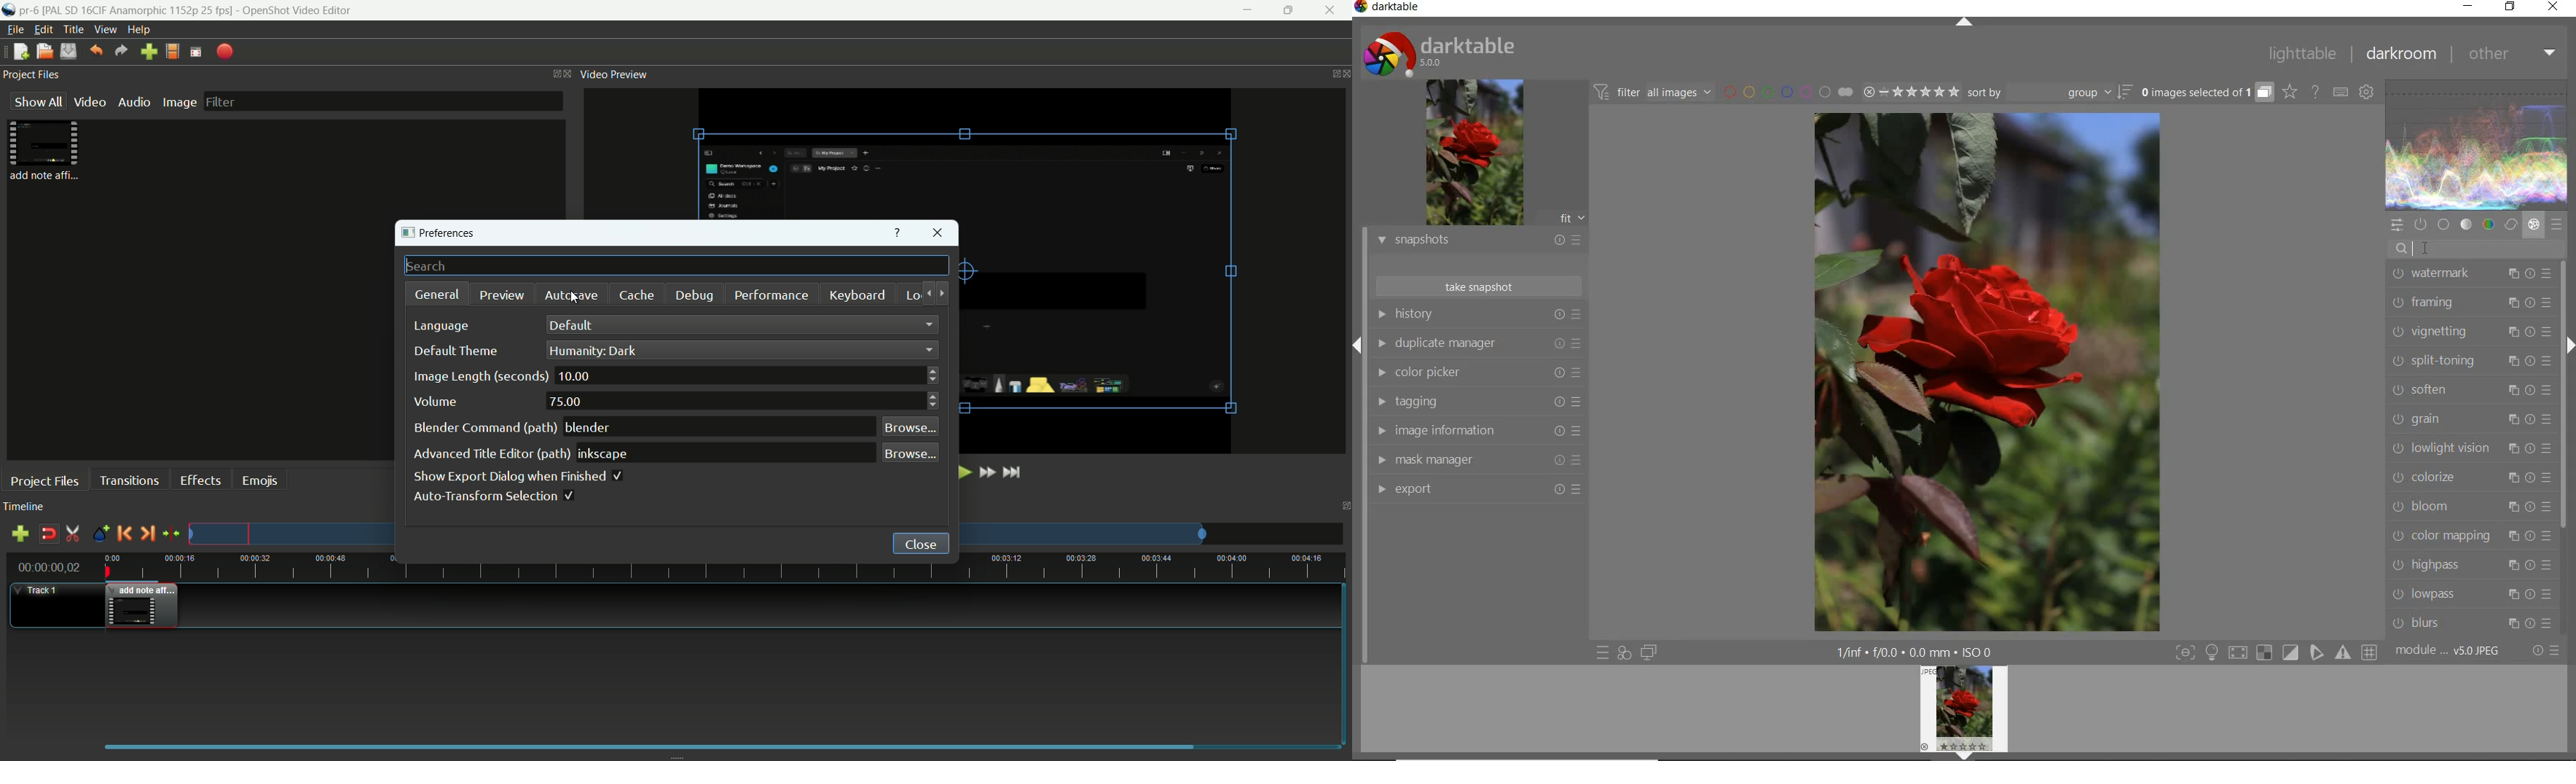  What do you see at coordinates (2466, 225) in the screenshot?
I see `tone` at bounding box center [2466, 225].